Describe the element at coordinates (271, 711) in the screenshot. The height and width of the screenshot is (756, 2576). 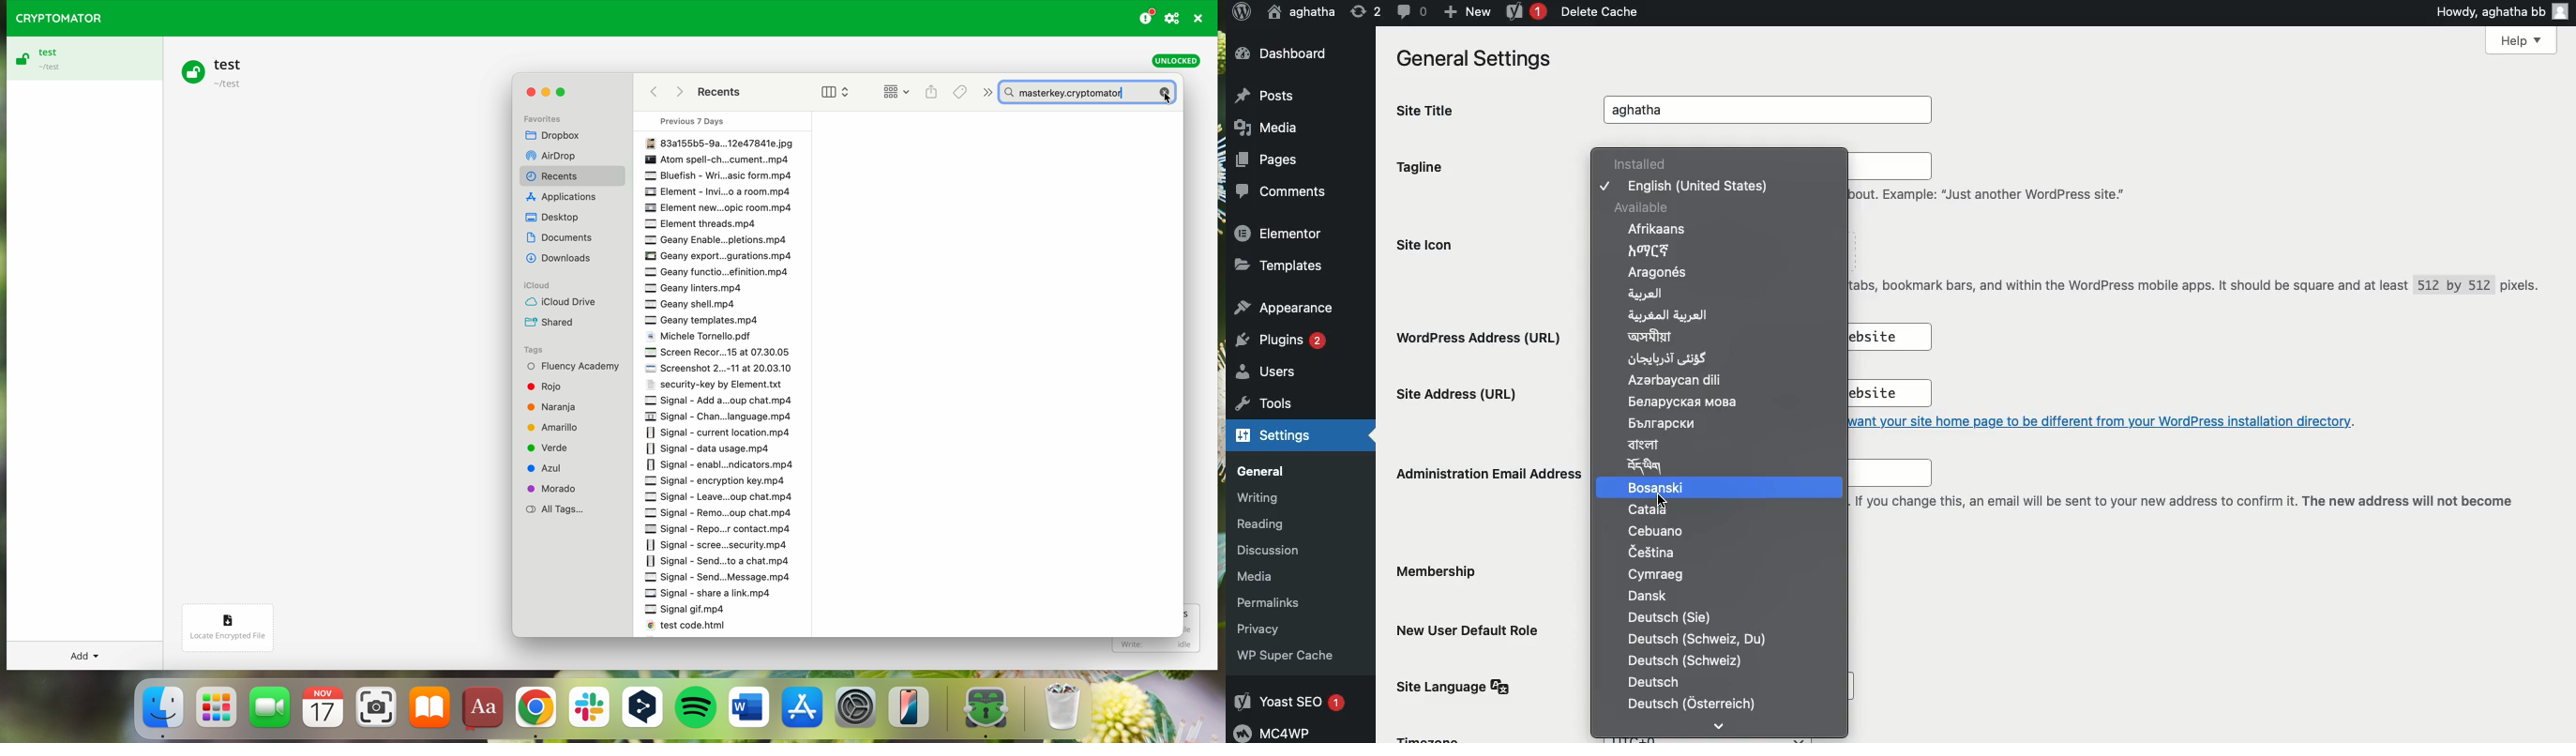
I see `FaceTime` at that location.